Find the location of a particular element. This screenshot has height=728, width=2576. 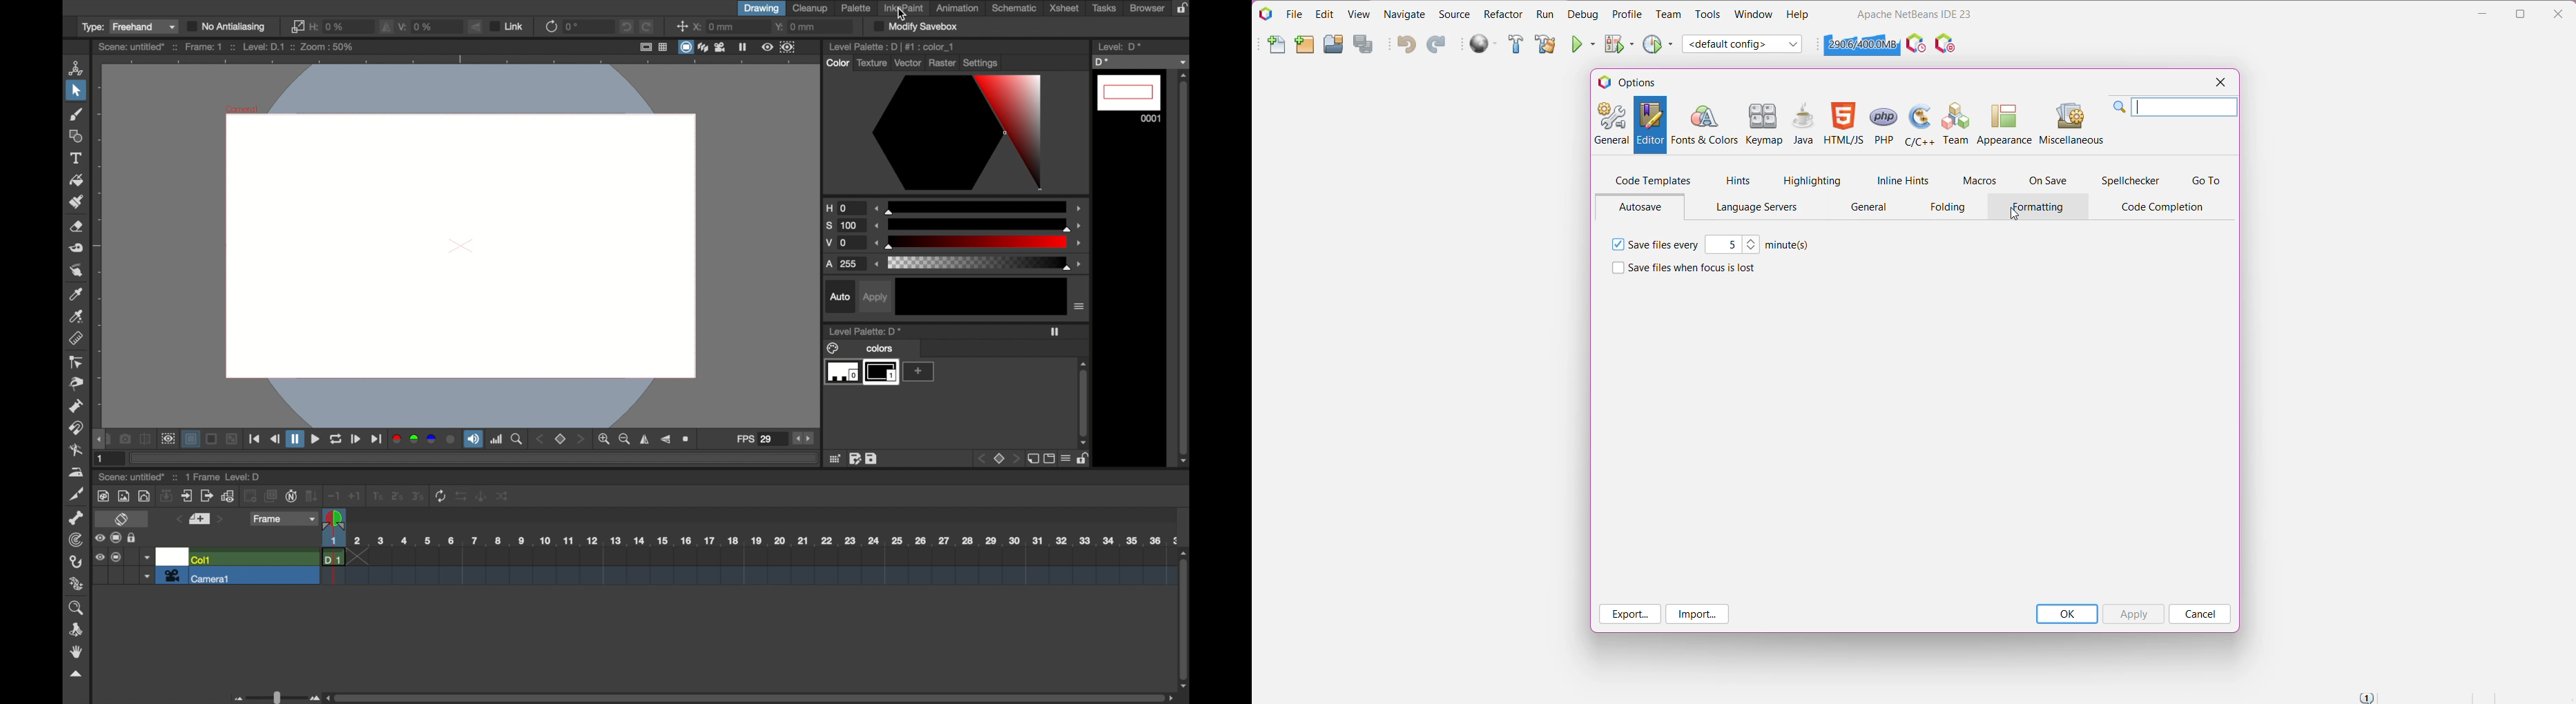

finger tool is located at coordinates (75, 270).